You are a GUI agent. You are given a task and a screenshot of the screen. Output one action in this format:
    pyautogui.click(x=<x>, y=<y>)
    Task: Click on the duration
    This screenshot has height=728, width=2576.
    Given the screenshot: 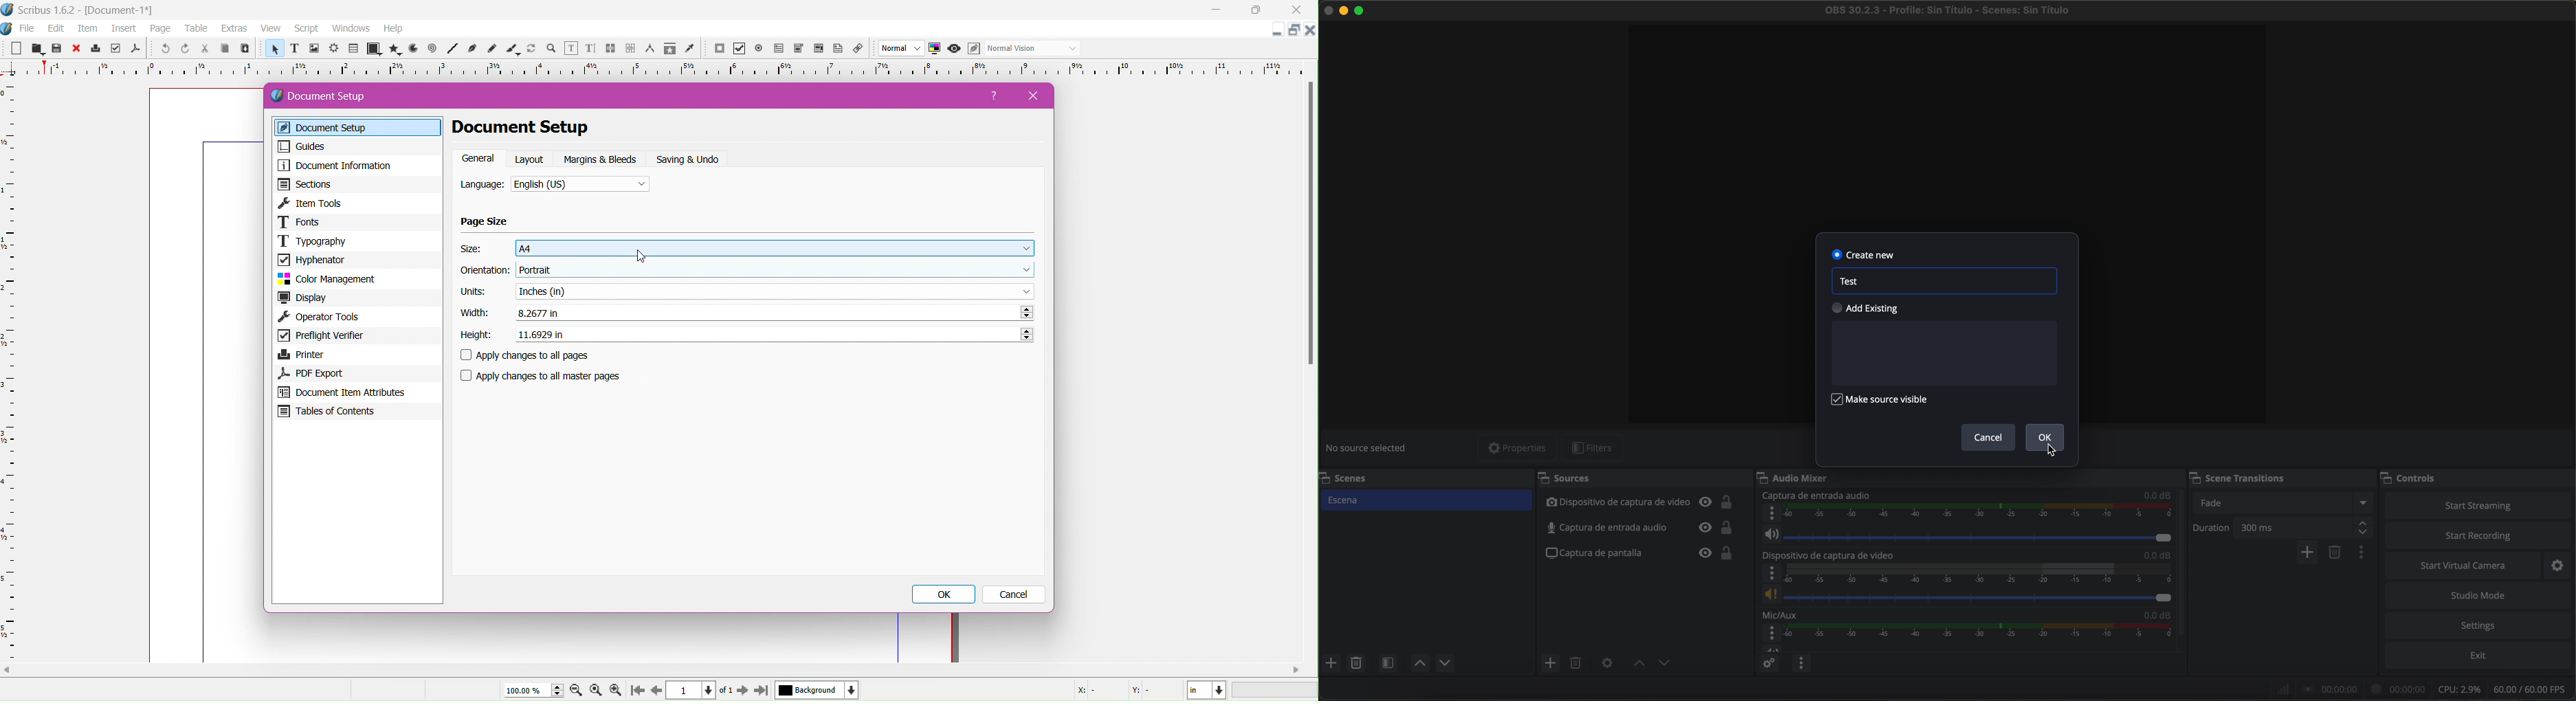 What is the action you would take?
    pyautogui.click(x=2212, y=529)
    